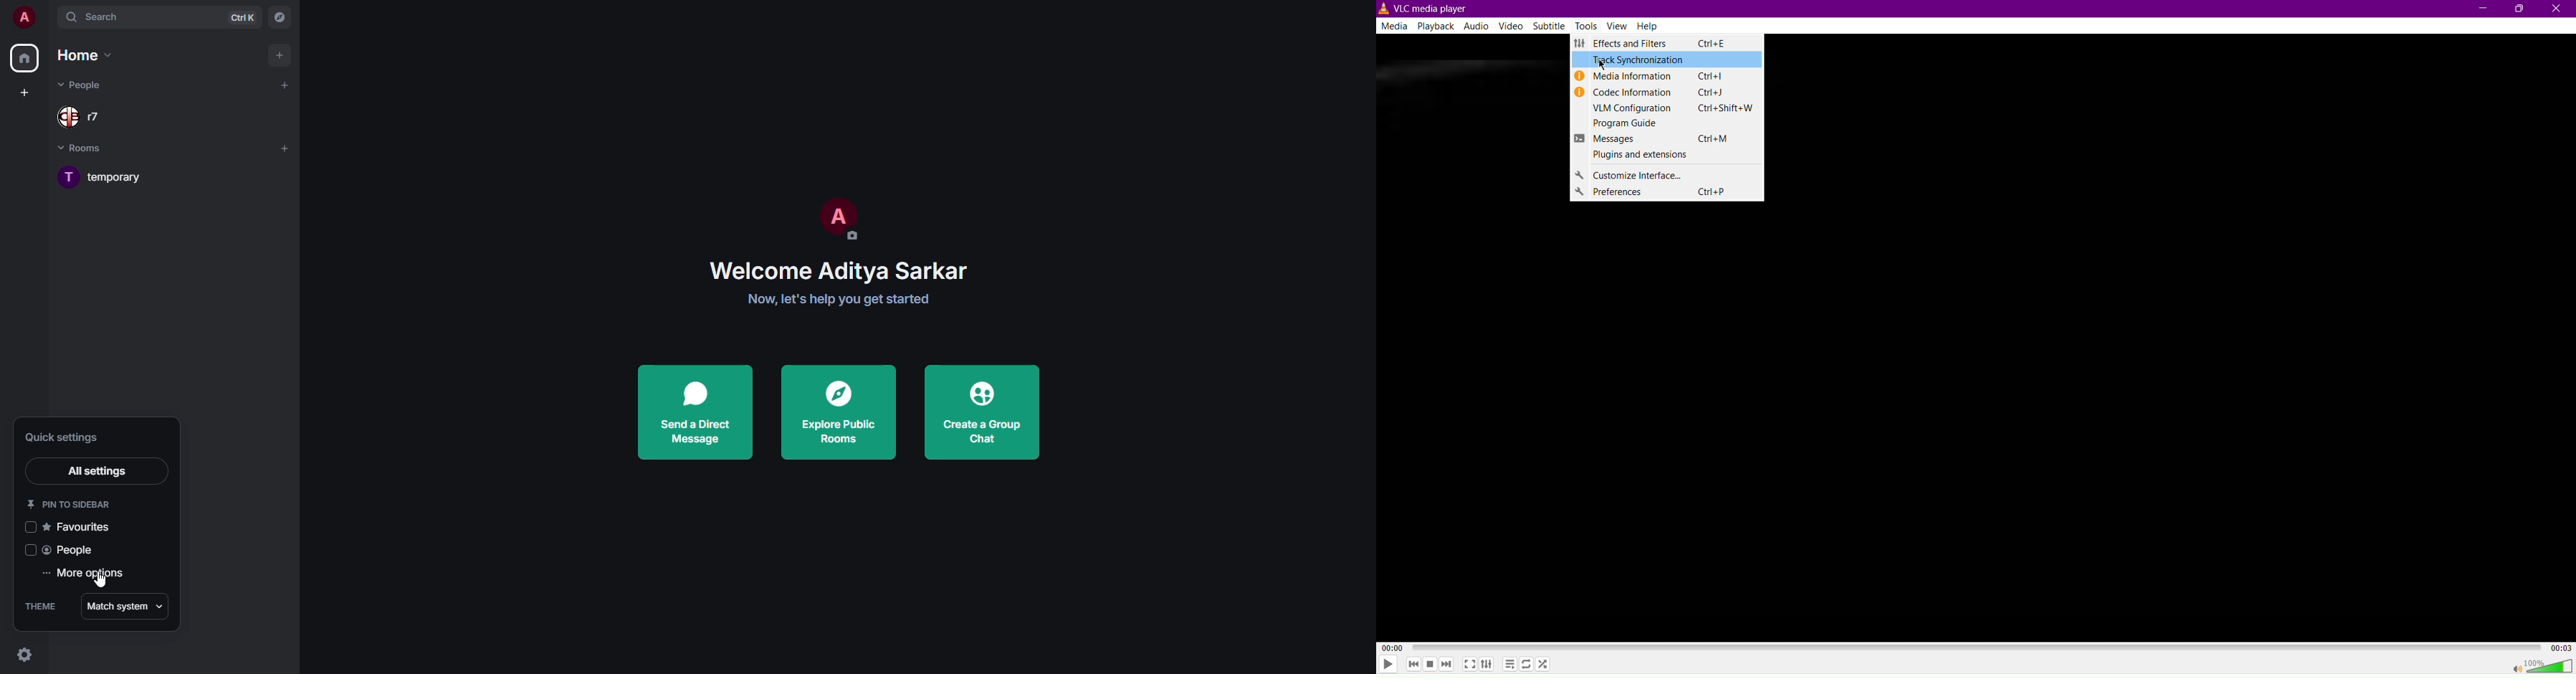 Image resolution: width=2576 pixels, height=700 pixels. What do you see at coordinates (280, 53) in the screenshot?
I see `add` at bounding box center [280, 53].